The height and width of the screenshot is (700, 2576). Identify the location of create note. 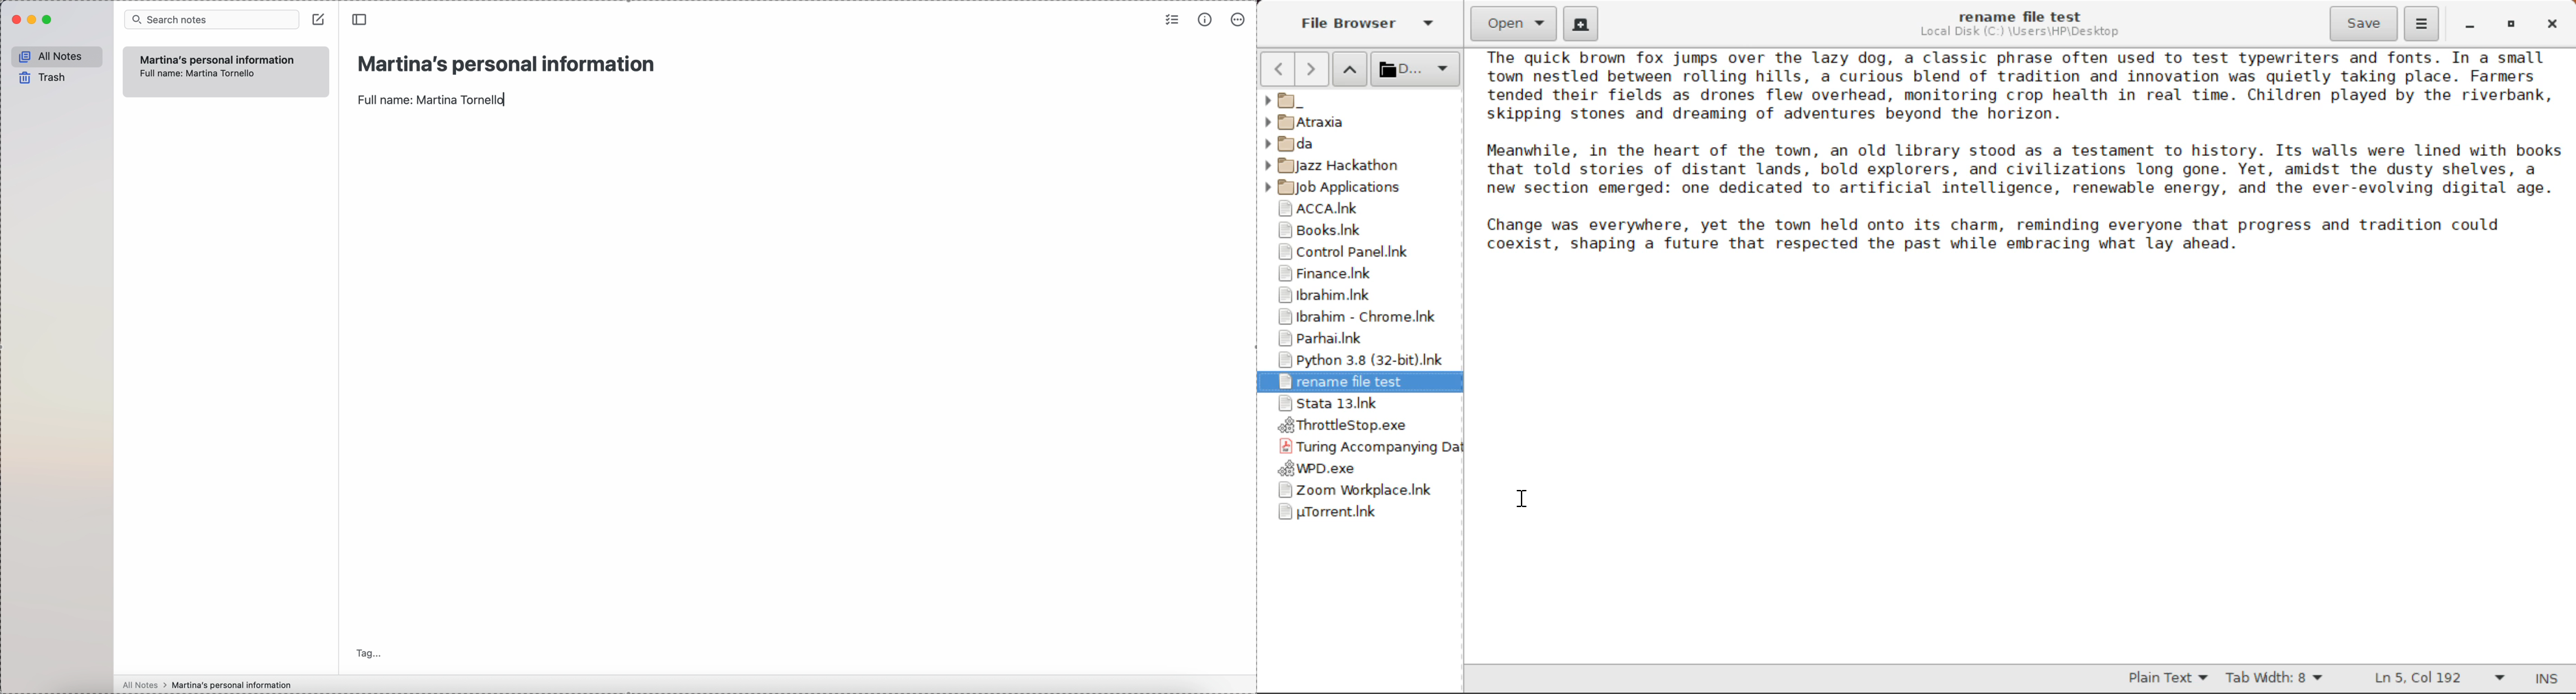
(320, 19).